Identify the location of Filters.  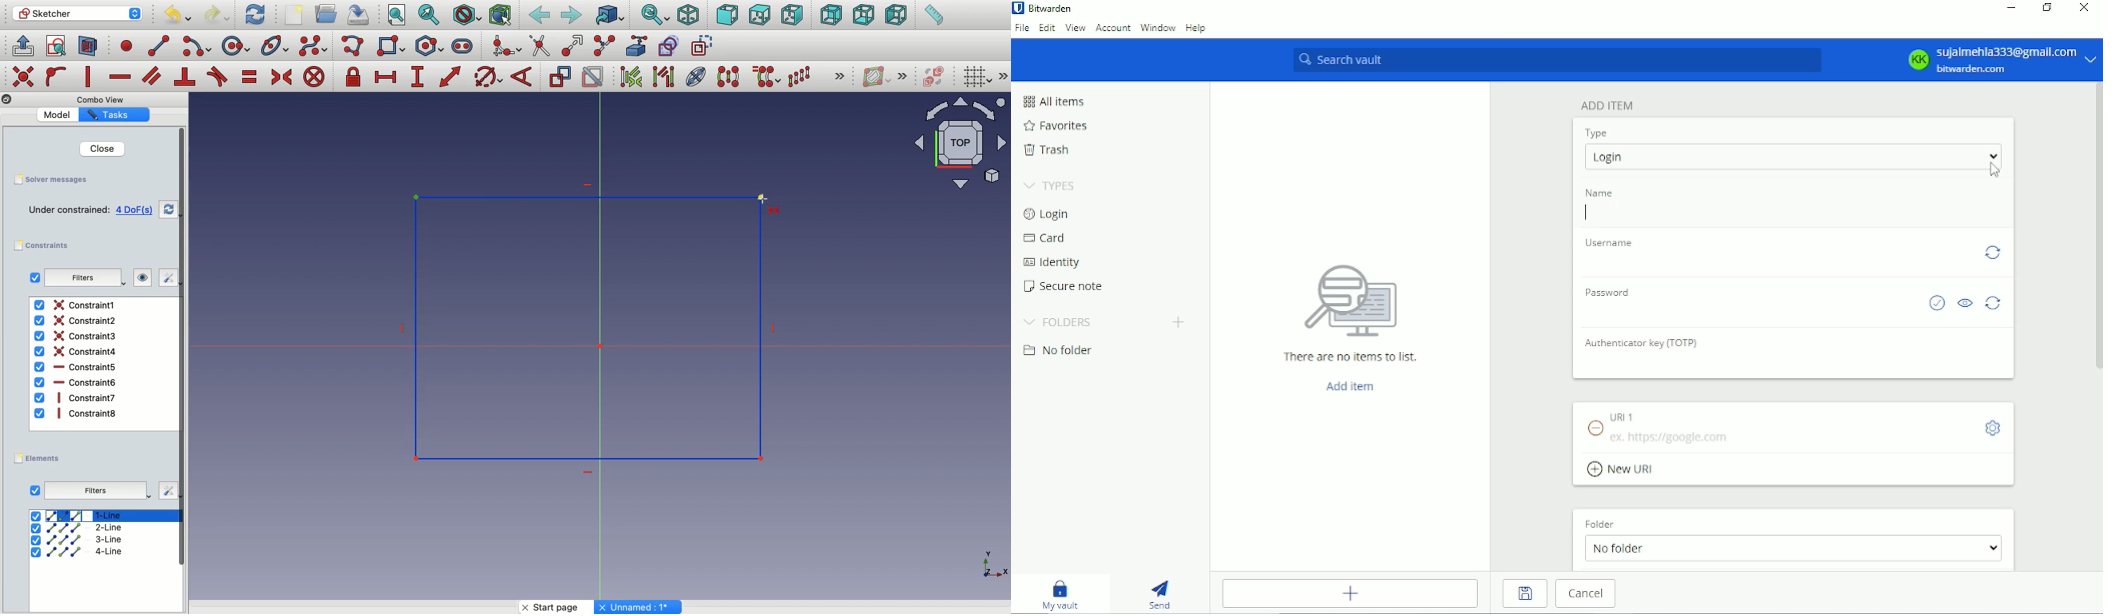
(95, 491).